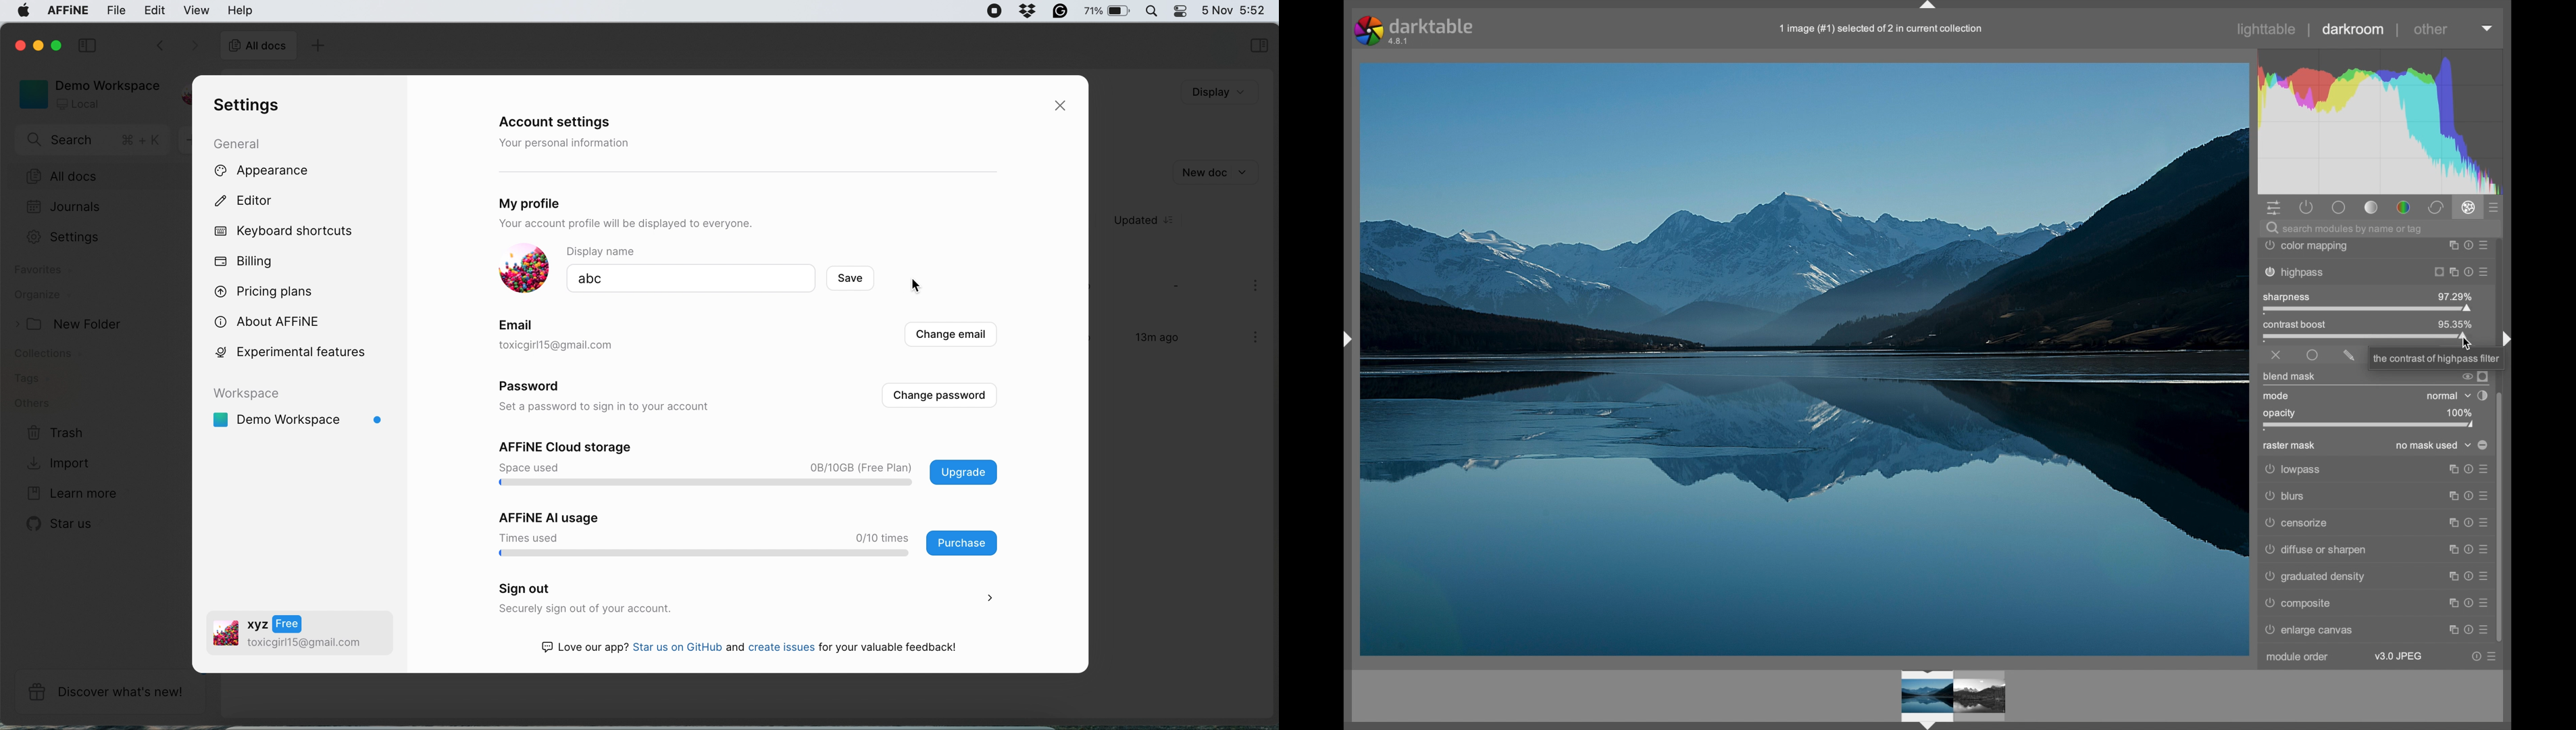 The image size is (2576, 756). What do you see at coordinates (2483, 657) in the screenshot?
I see `more options` at bounding box center [2483, 657].